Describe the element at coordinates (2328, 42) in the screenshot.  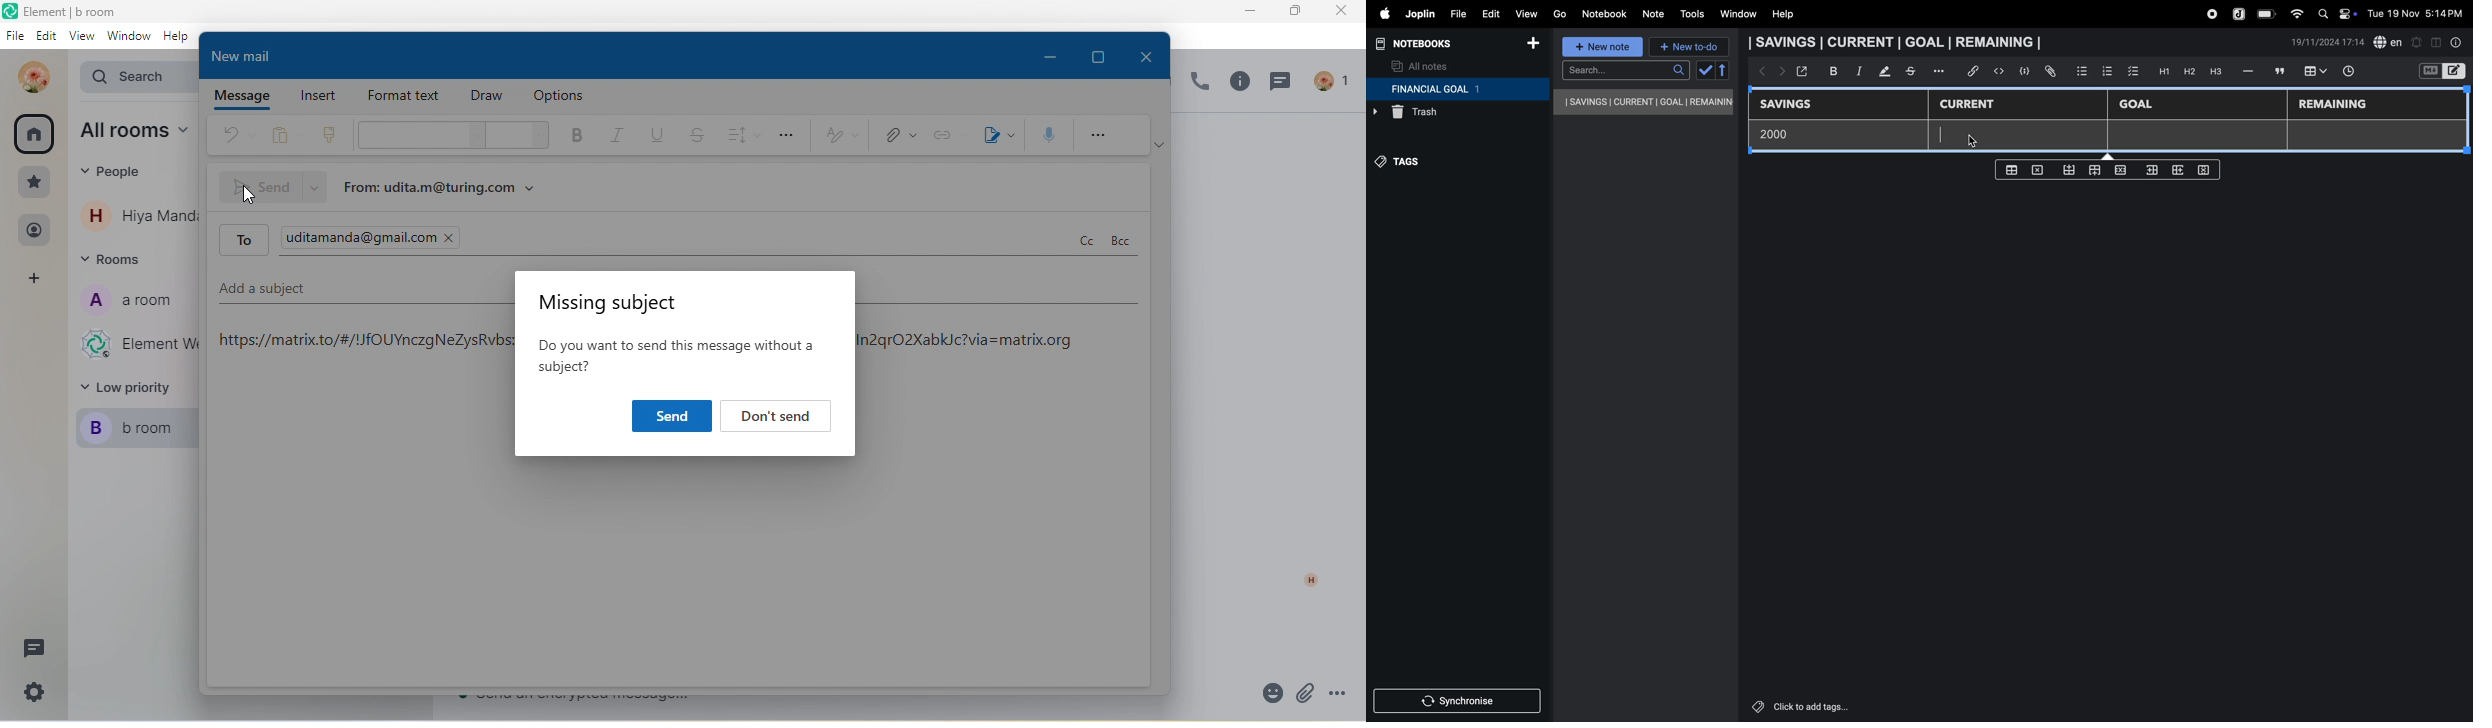
I see `date and time` at that location.